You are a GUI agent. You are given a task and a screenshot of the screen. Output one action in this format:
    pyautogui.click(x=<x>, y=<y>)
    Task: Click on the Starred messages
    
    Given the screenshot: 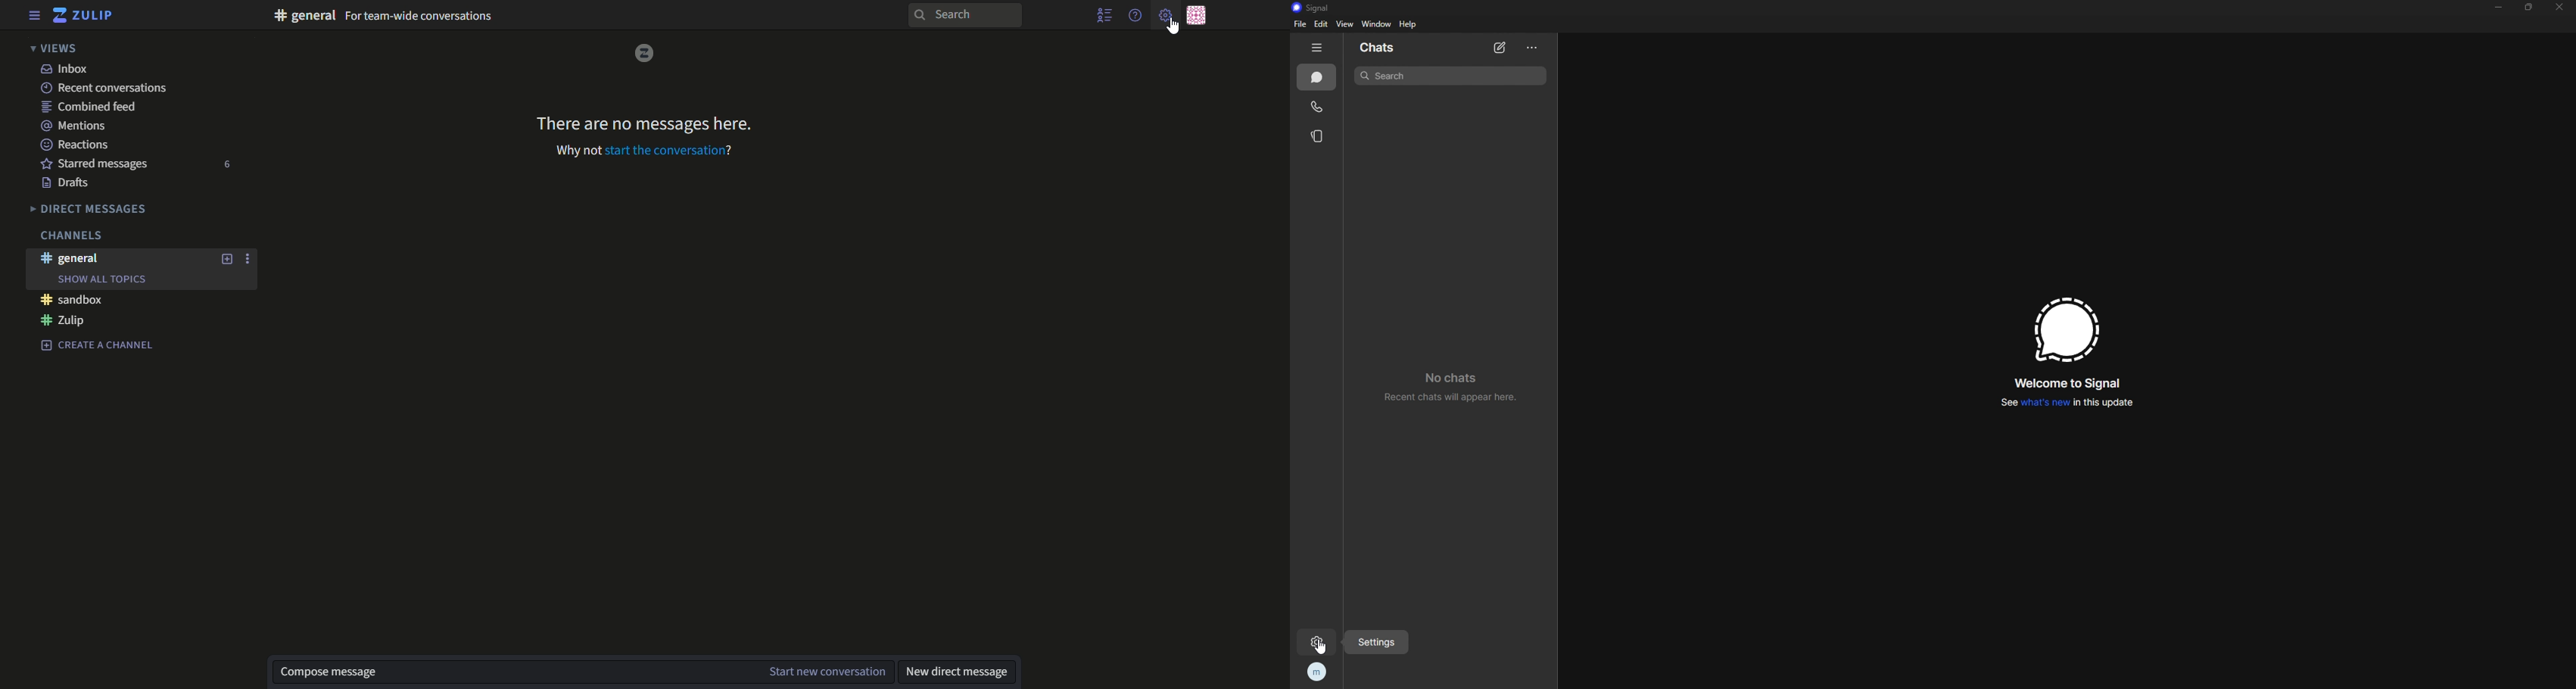 What is the action you would take?
    pyautogui.click(x=98, y=165)
    